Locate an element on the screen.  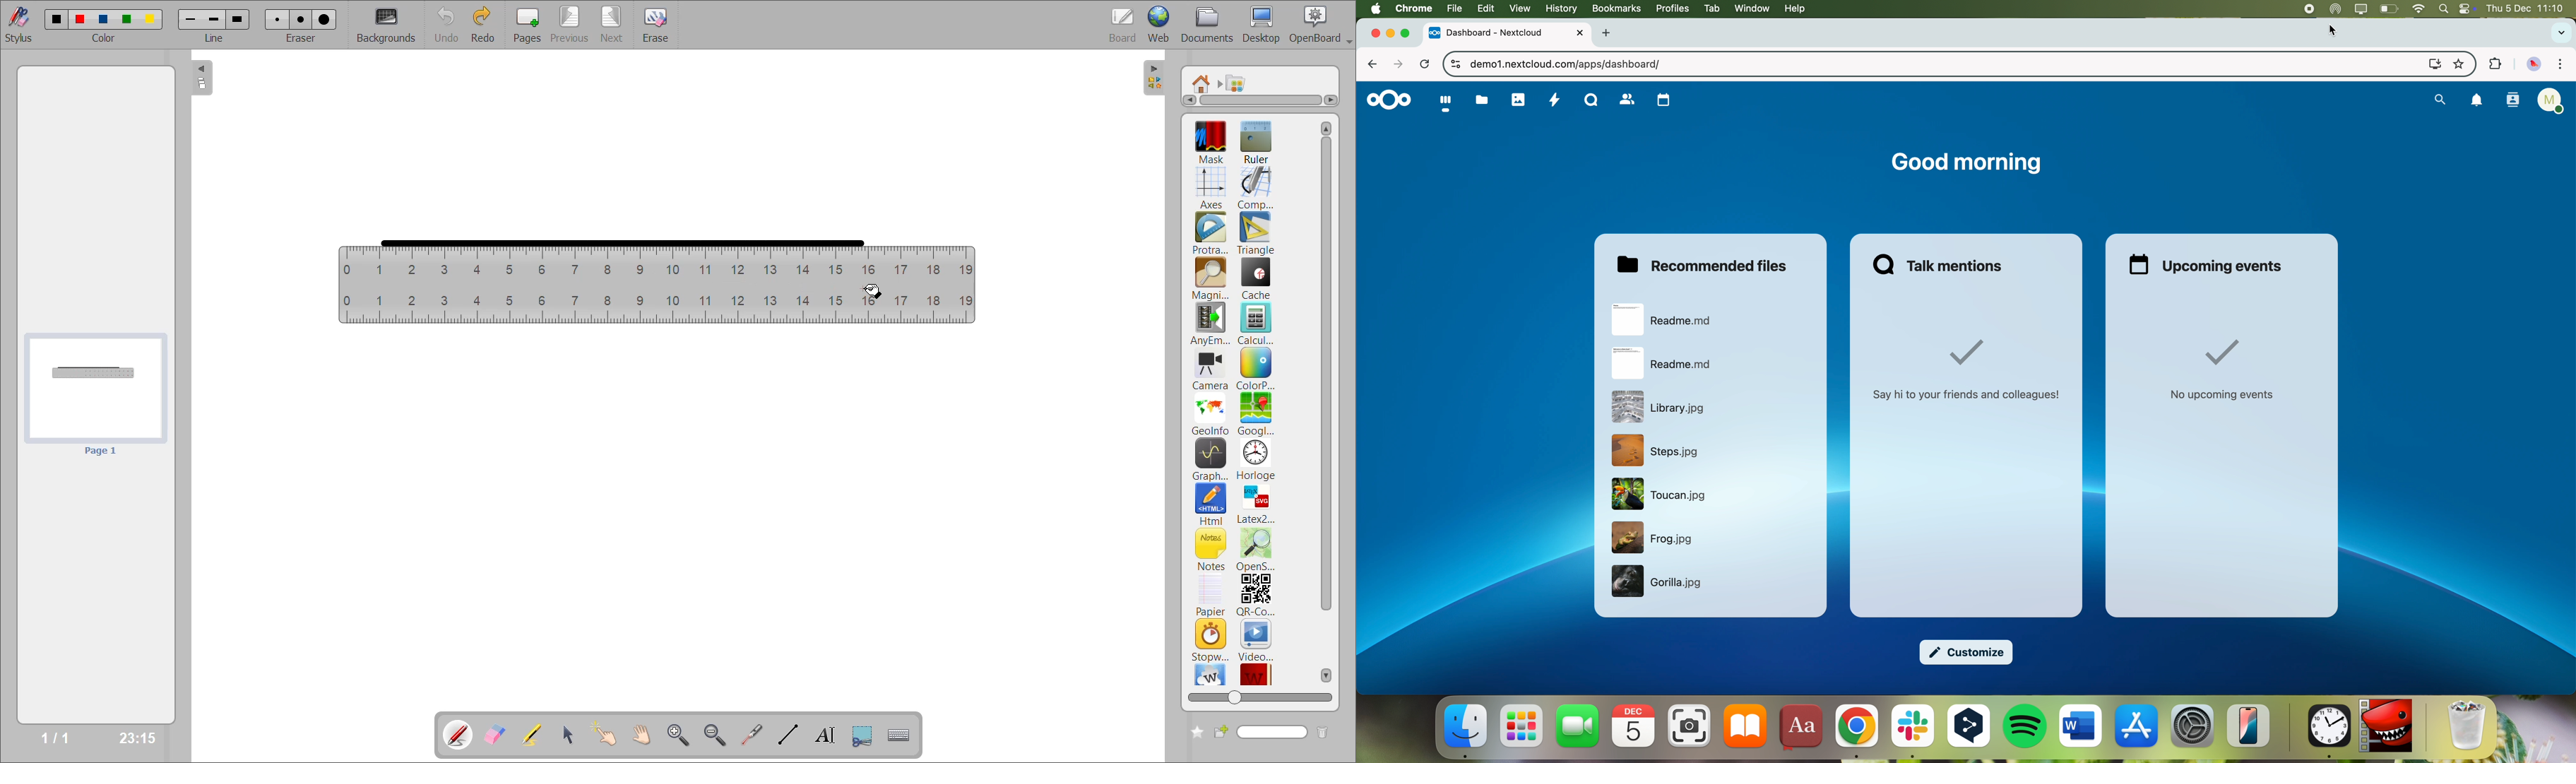
color is located at coordinates (102, 38).